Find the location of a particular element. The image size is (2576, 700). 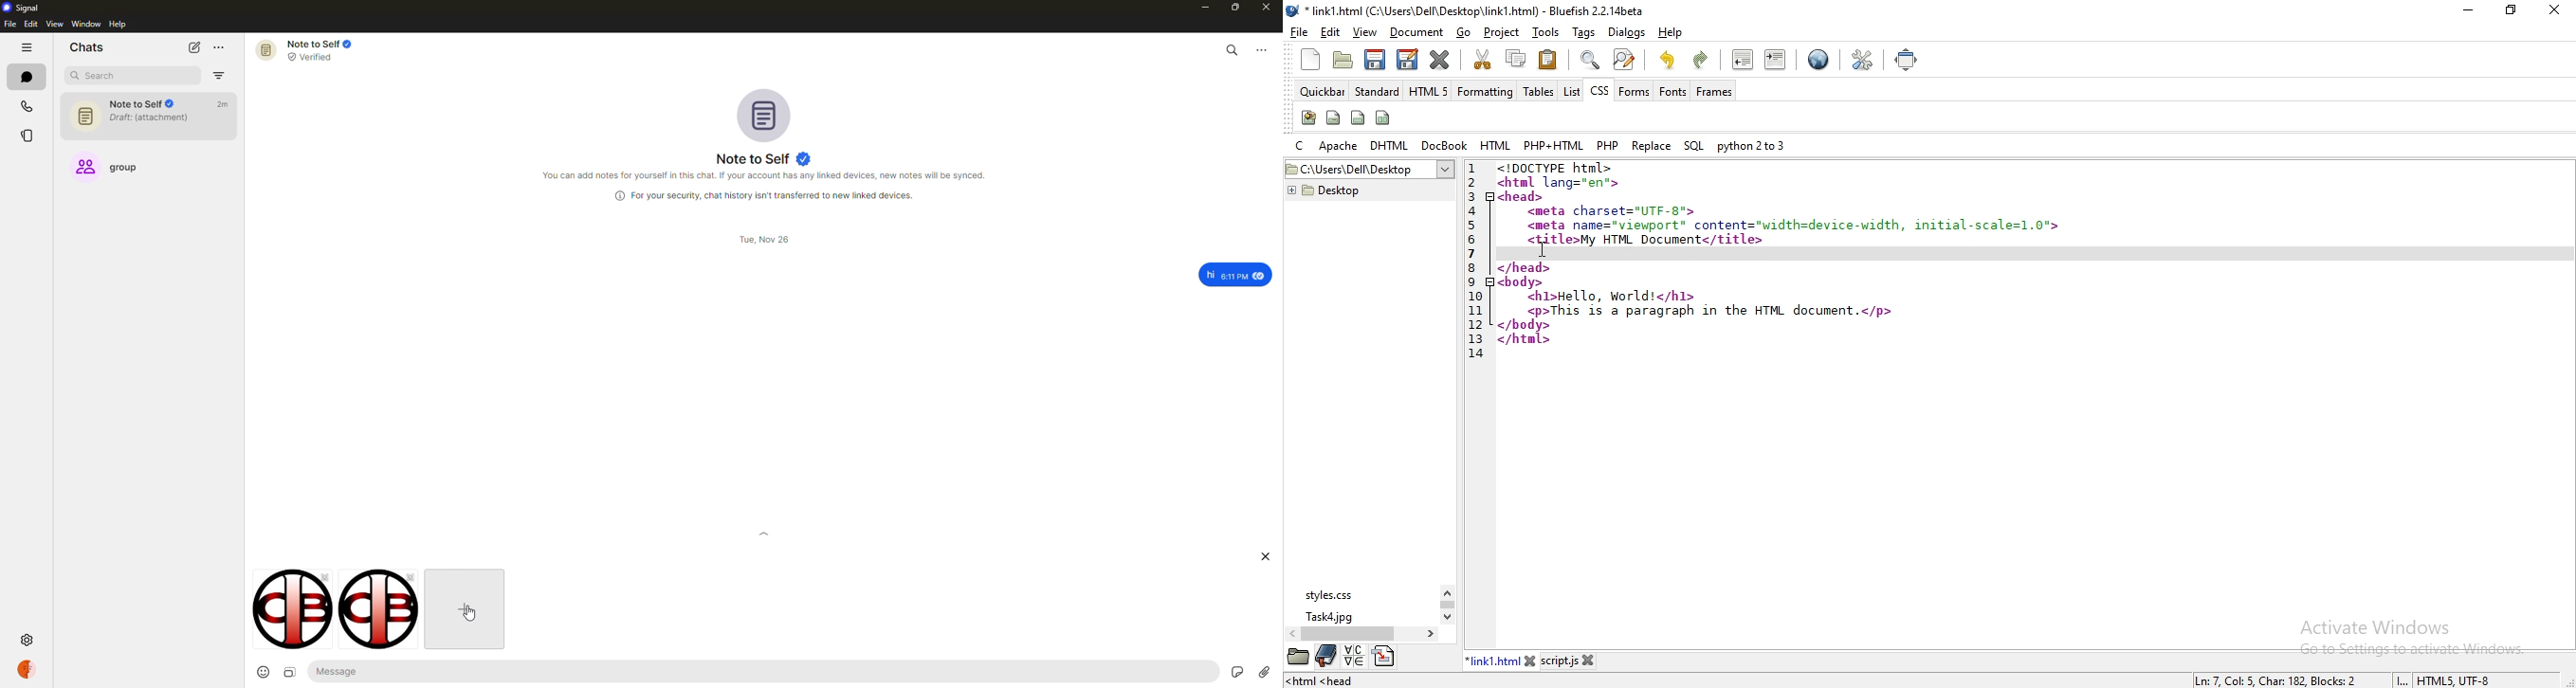

close is located at coordinates (1590, 661).